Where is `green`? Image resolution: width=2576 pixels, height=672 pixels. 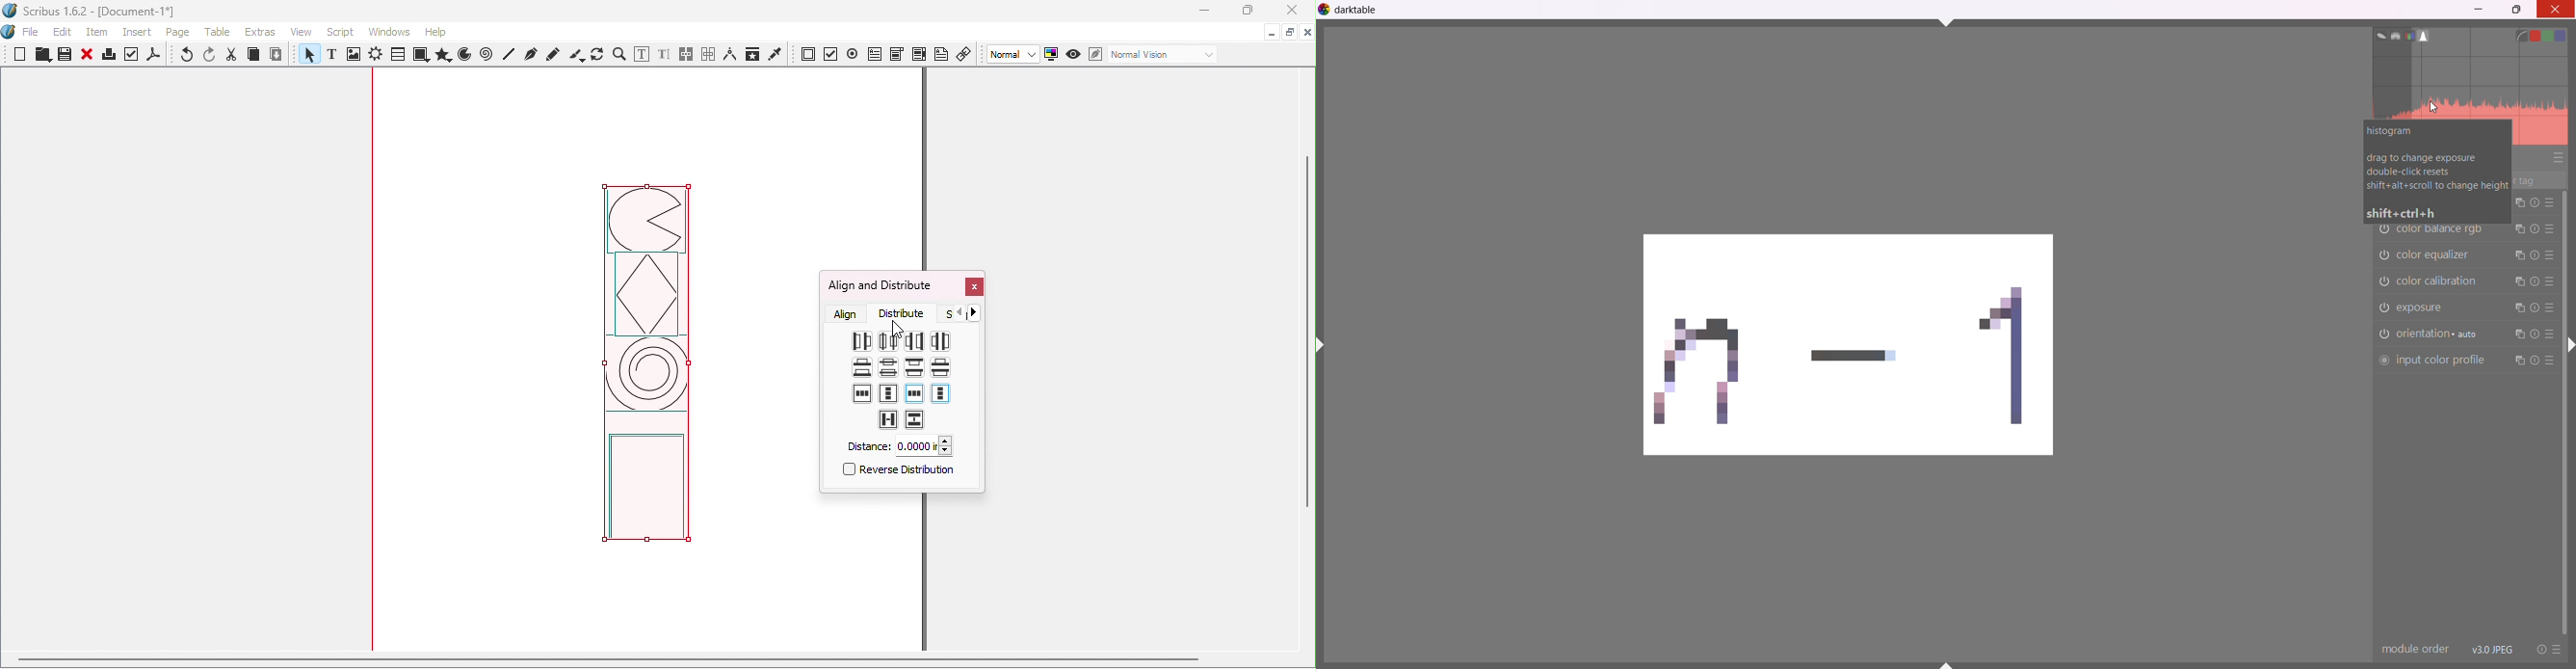 green is located at coordinates (2553, 35).